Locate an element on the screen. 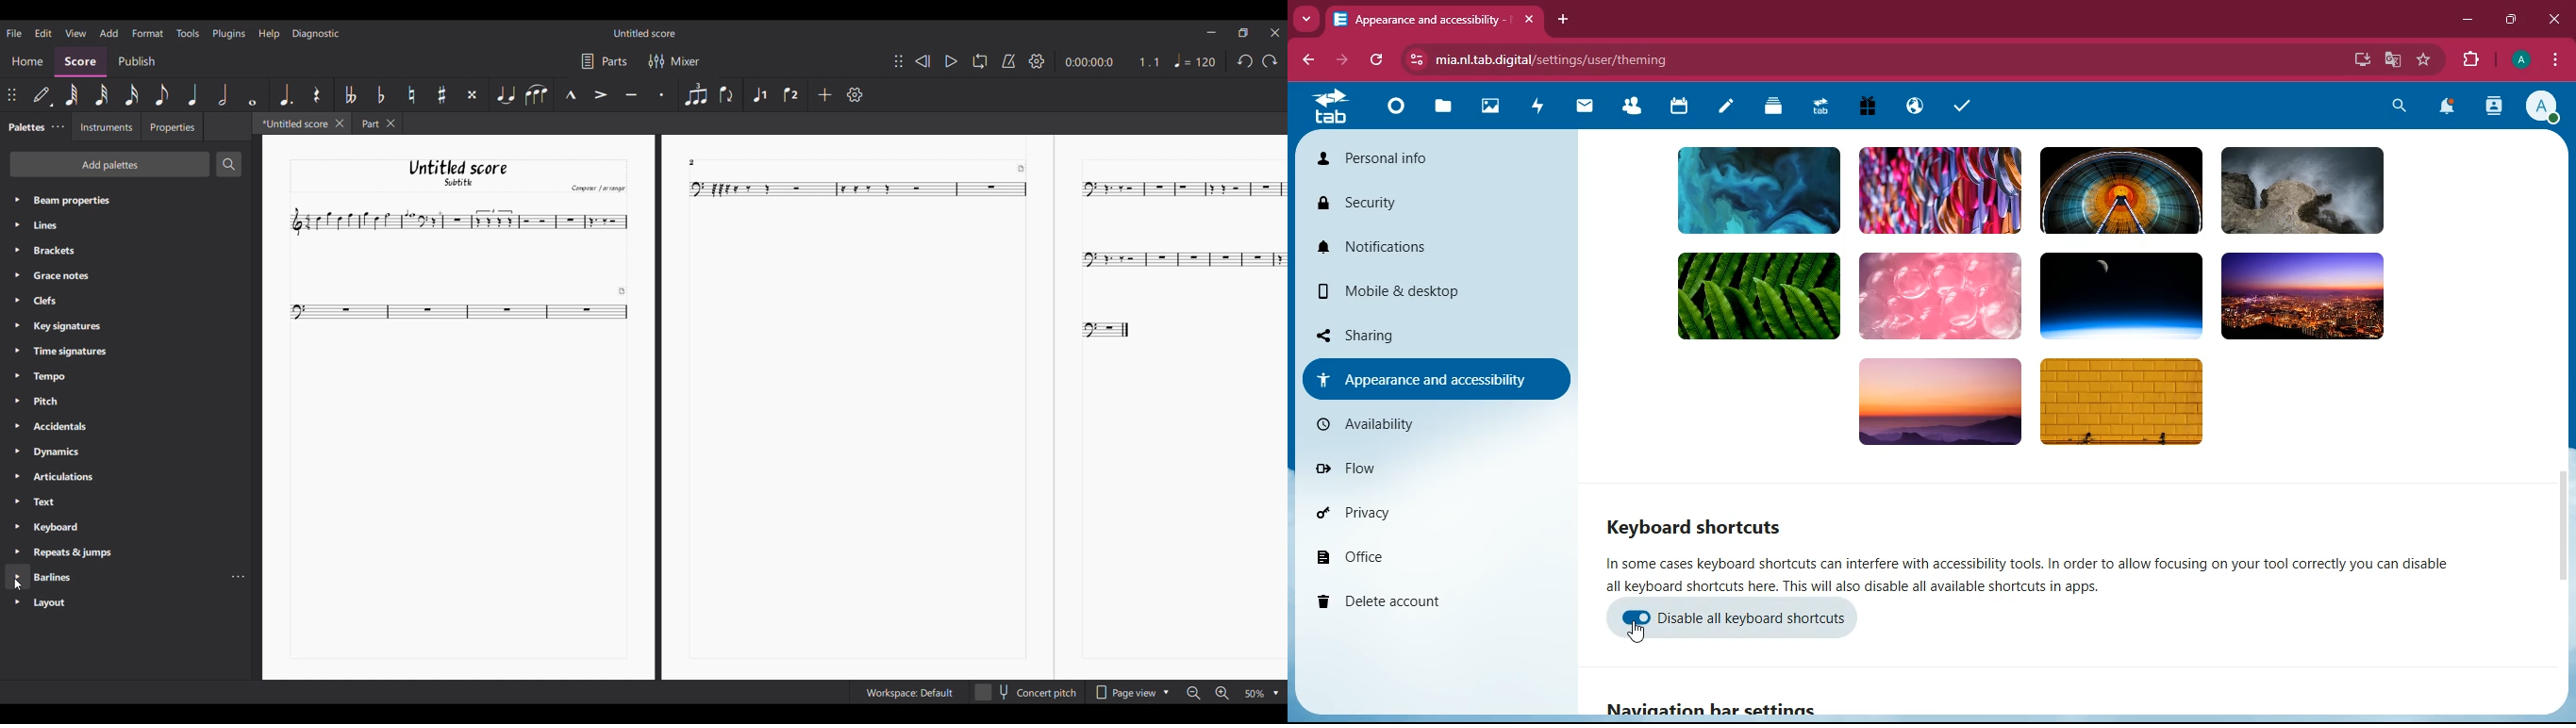 The width and height of the screenshot is (2576, 728). office is located at coordinates (1445, 559).